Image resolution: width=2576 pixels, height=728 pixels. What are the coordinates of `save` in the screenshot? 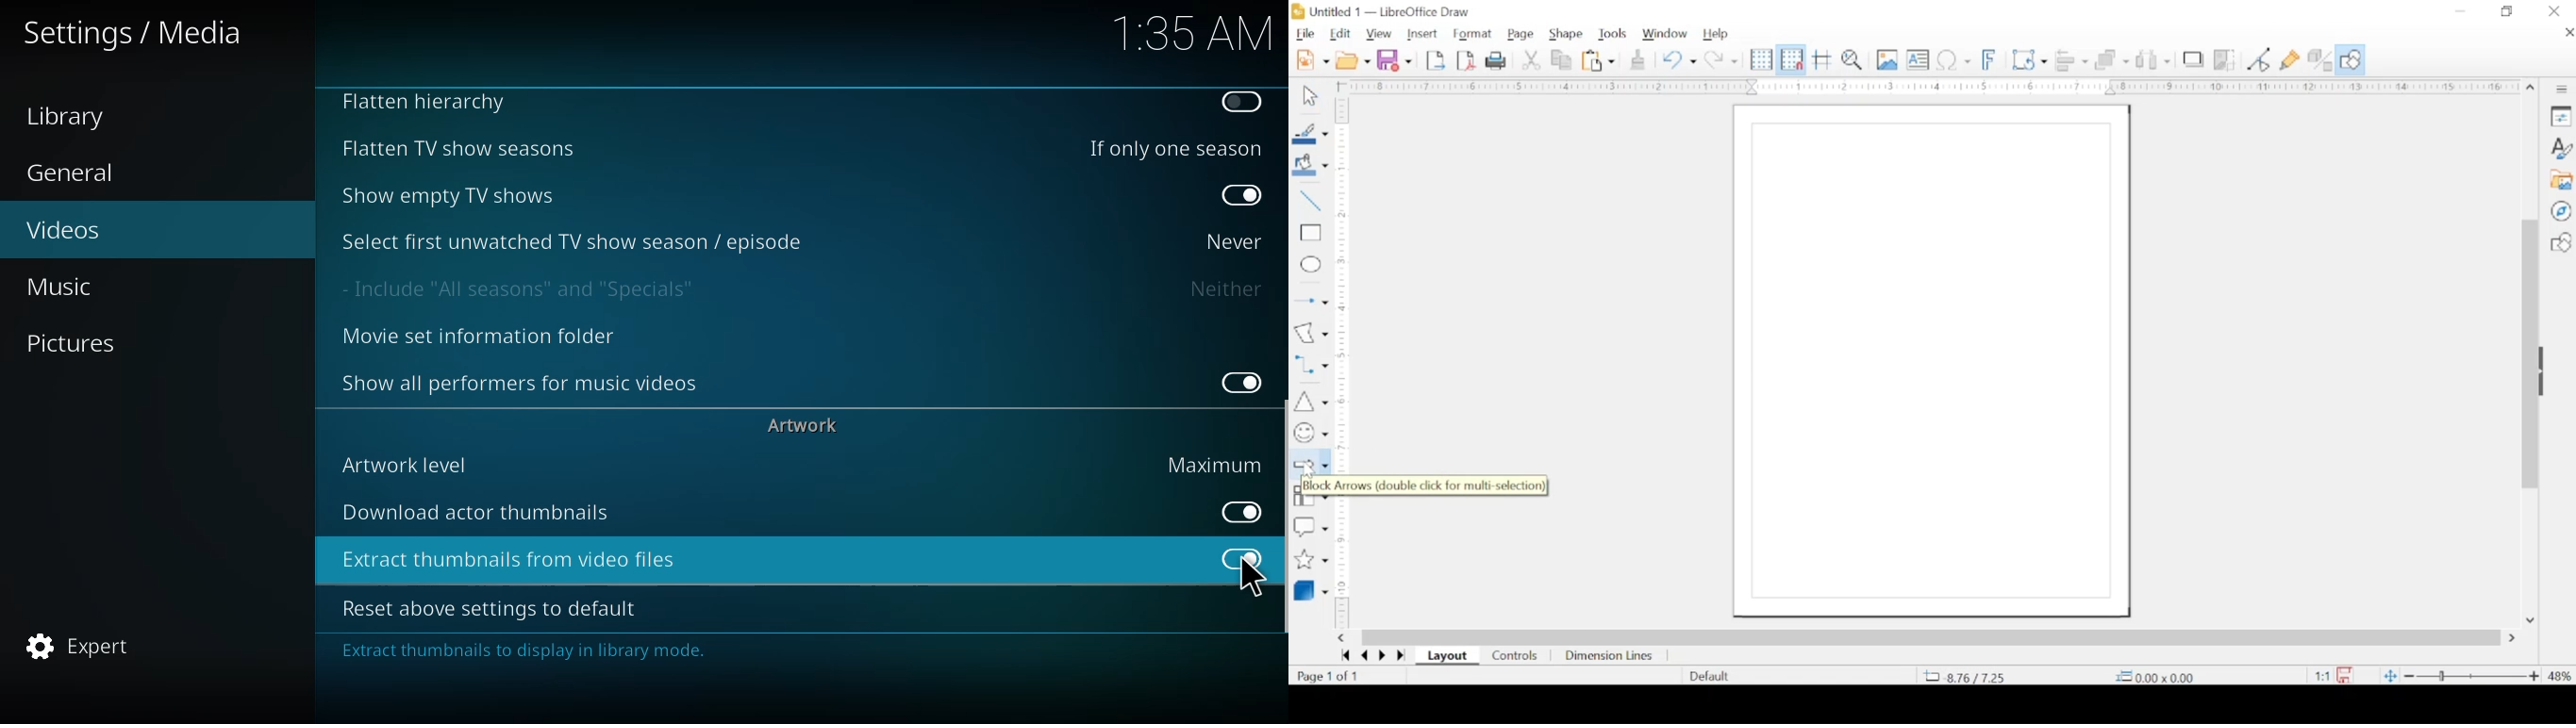 It's located at (1394, 59).